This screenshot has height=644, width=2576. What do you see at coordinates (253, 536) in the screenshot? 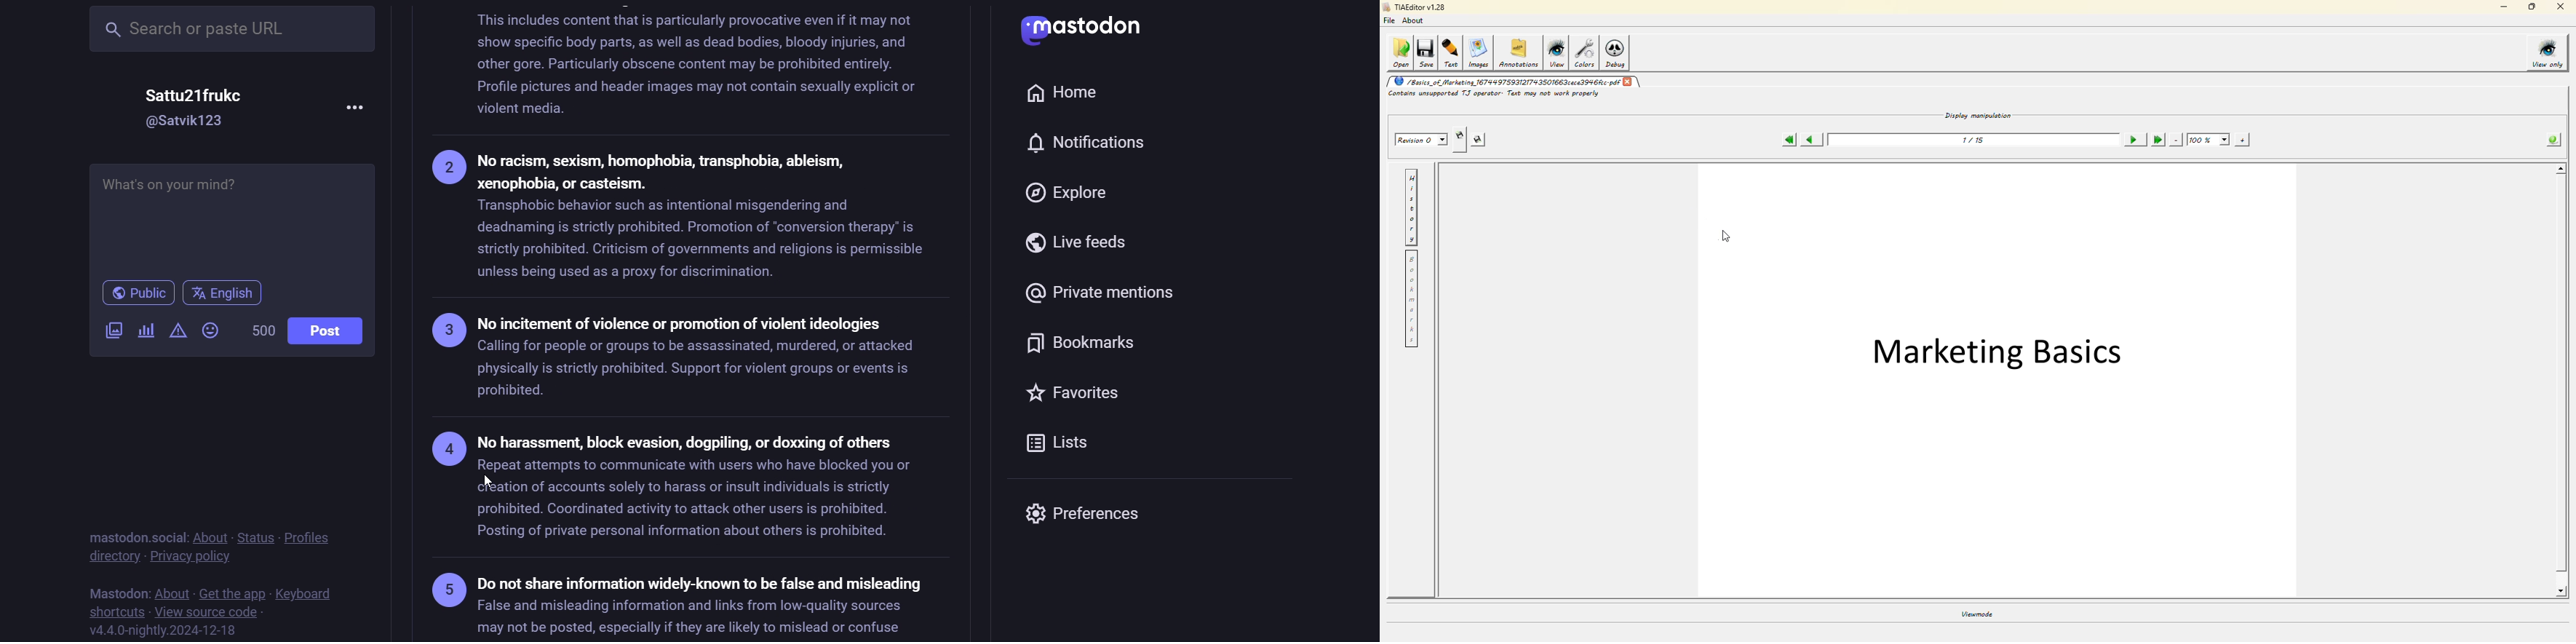
I see `status` at bounding box center [253, 536].